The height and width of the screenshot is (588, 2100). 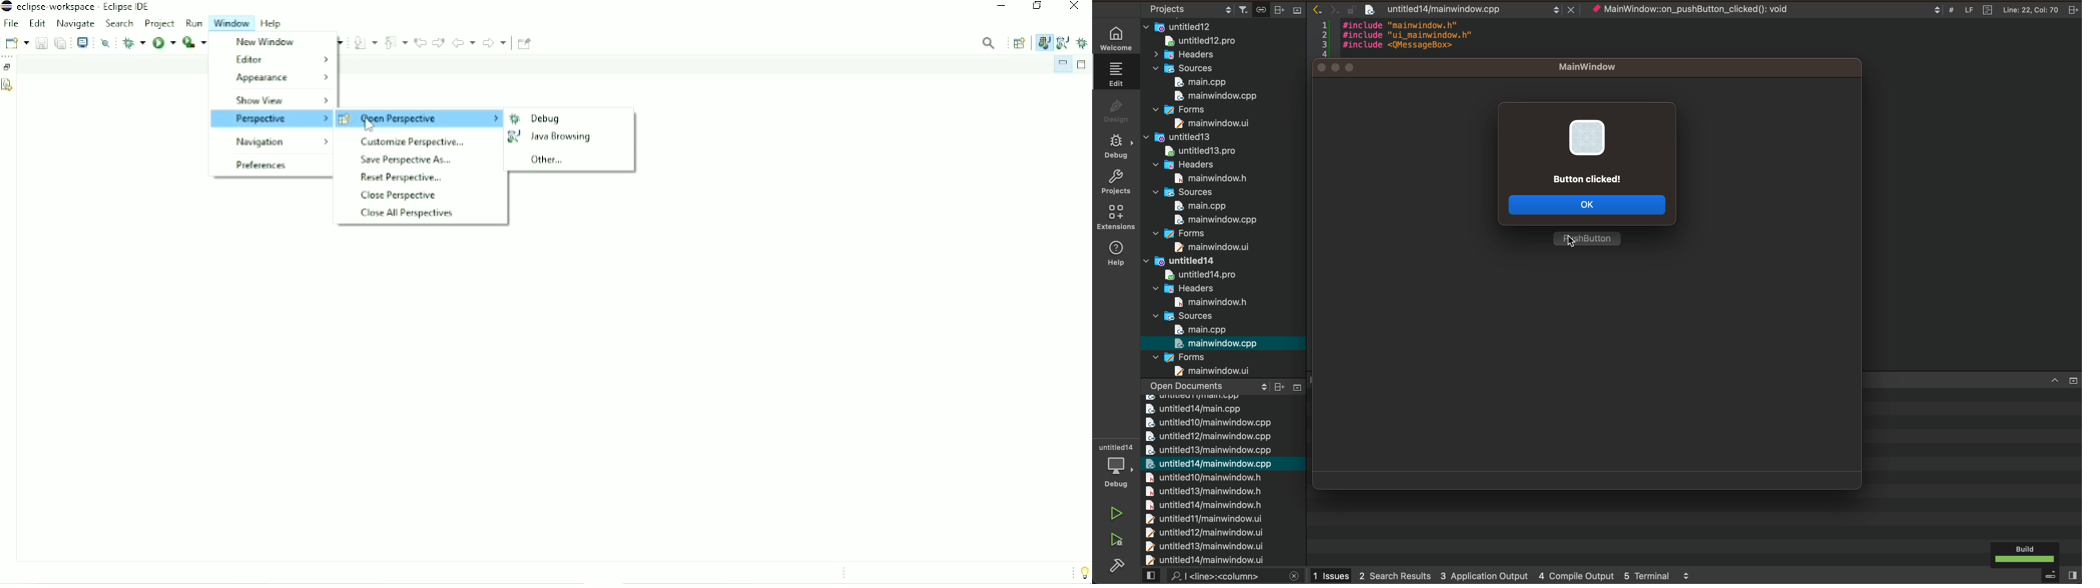 I want to click on forms, so click(x=1182, y=110).